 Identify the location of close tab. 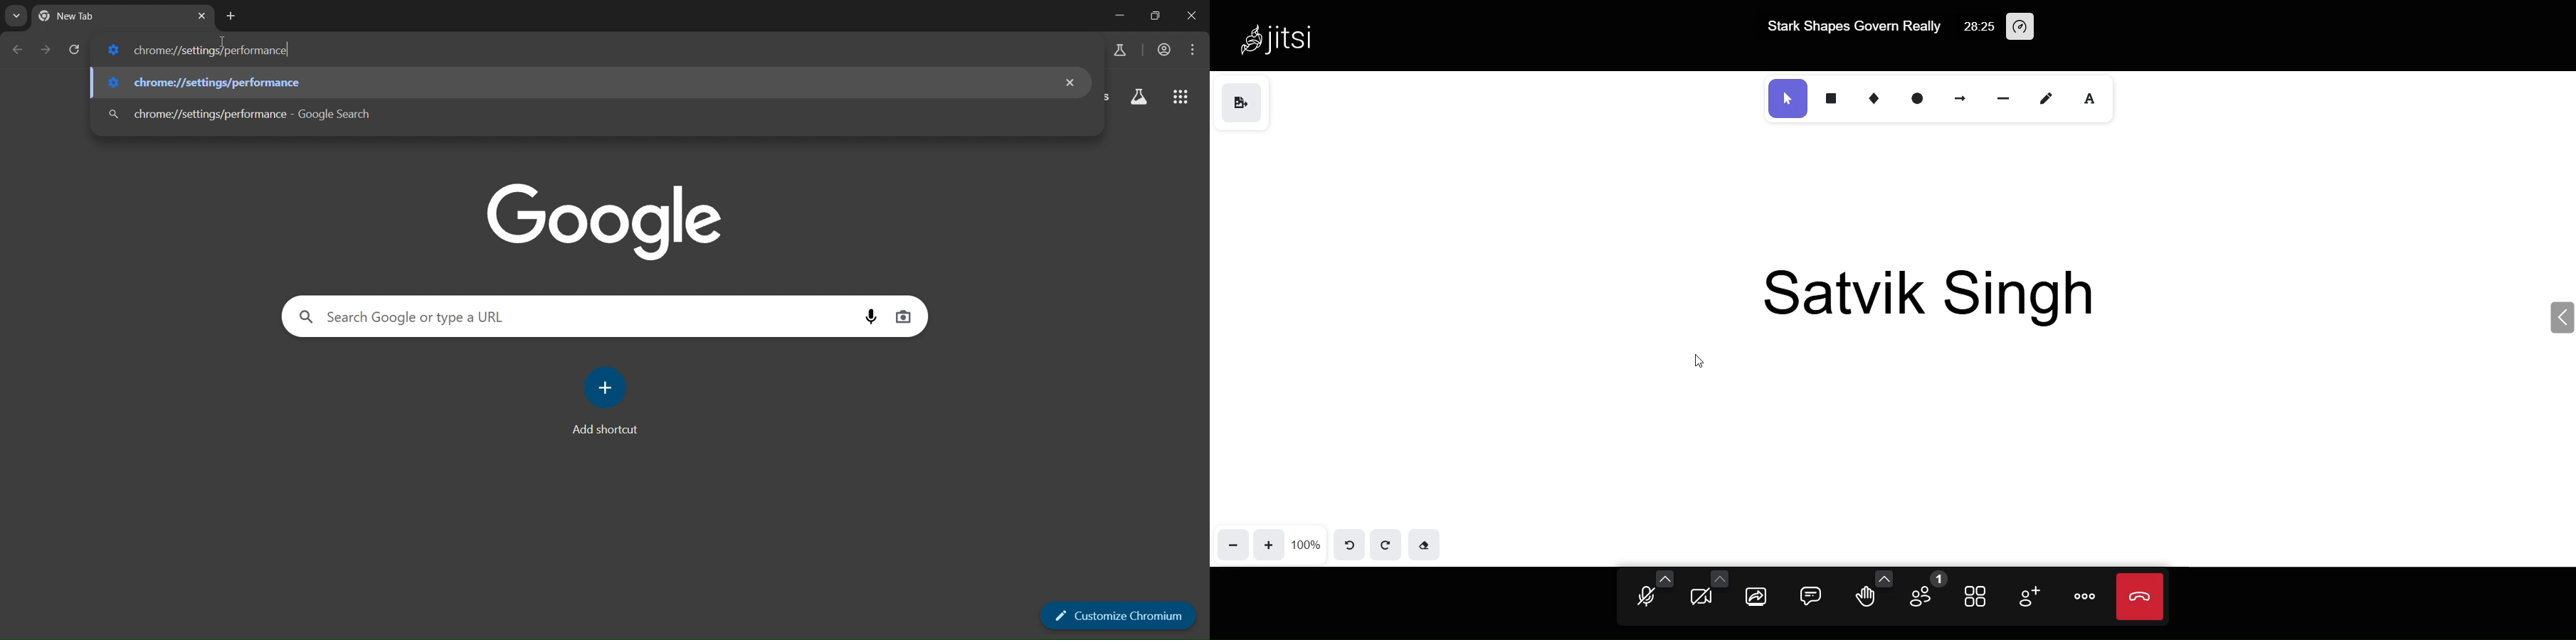
(203, 18).